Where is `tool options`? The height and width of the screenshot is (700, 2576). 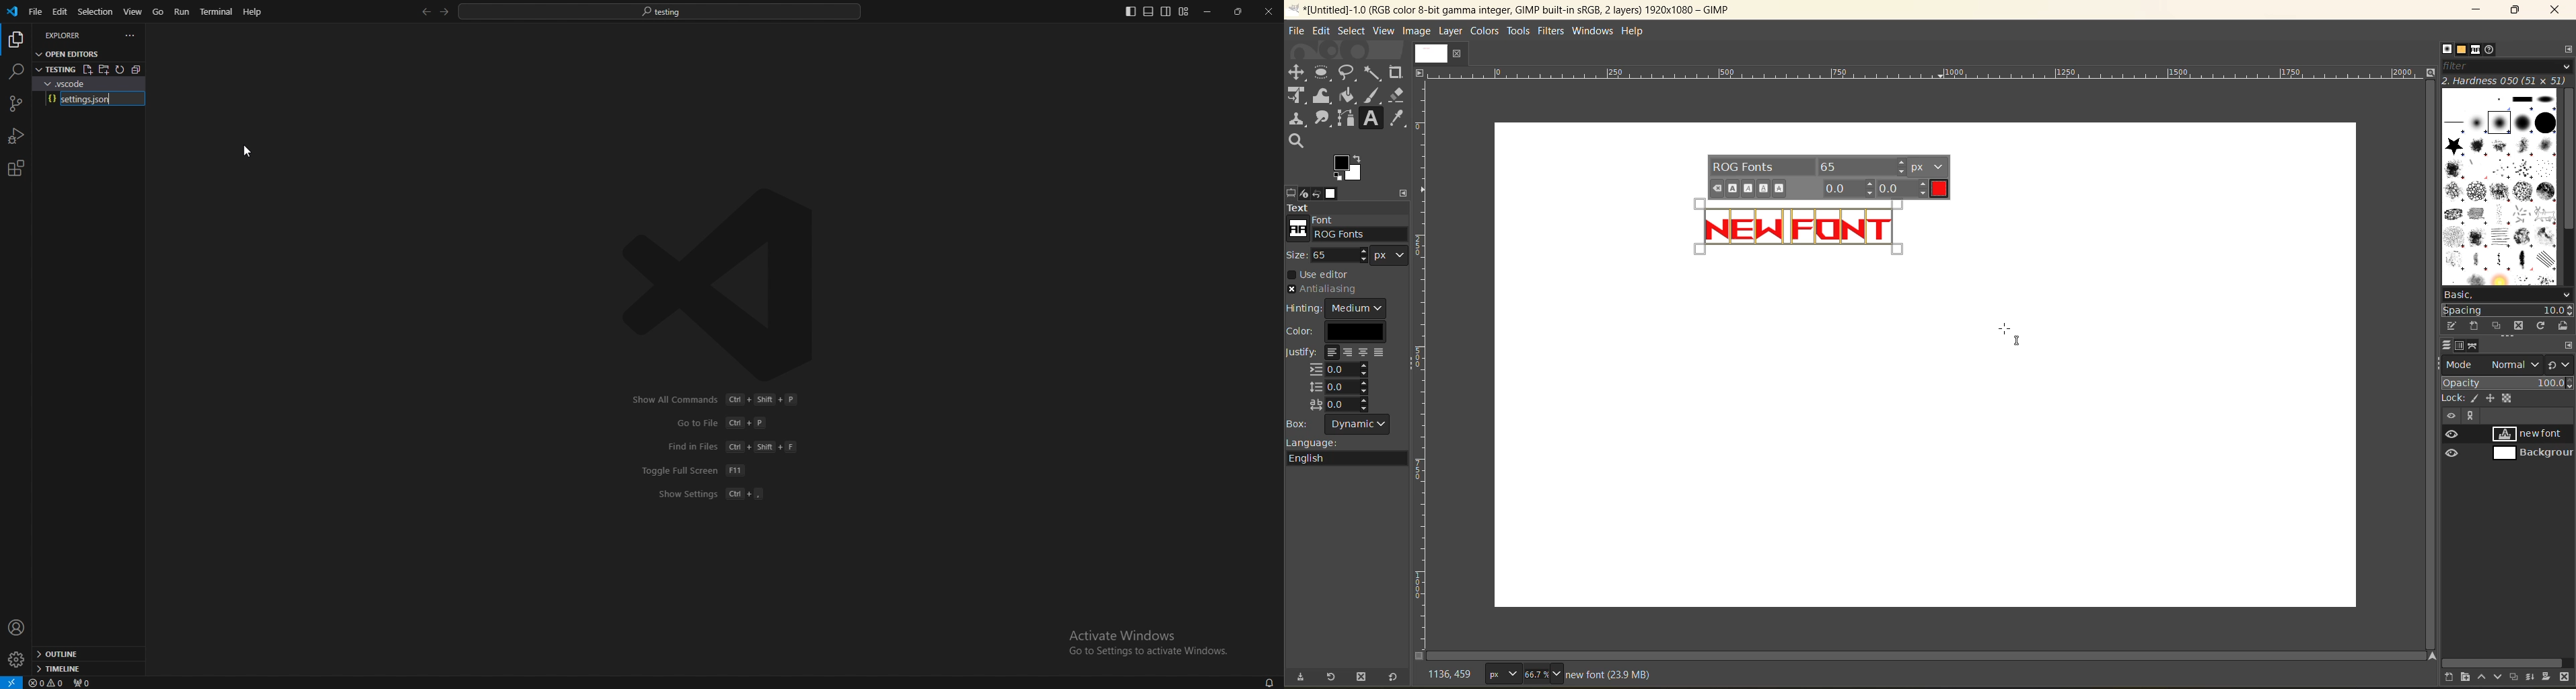 tool options is located at coordinates (1292, 193).